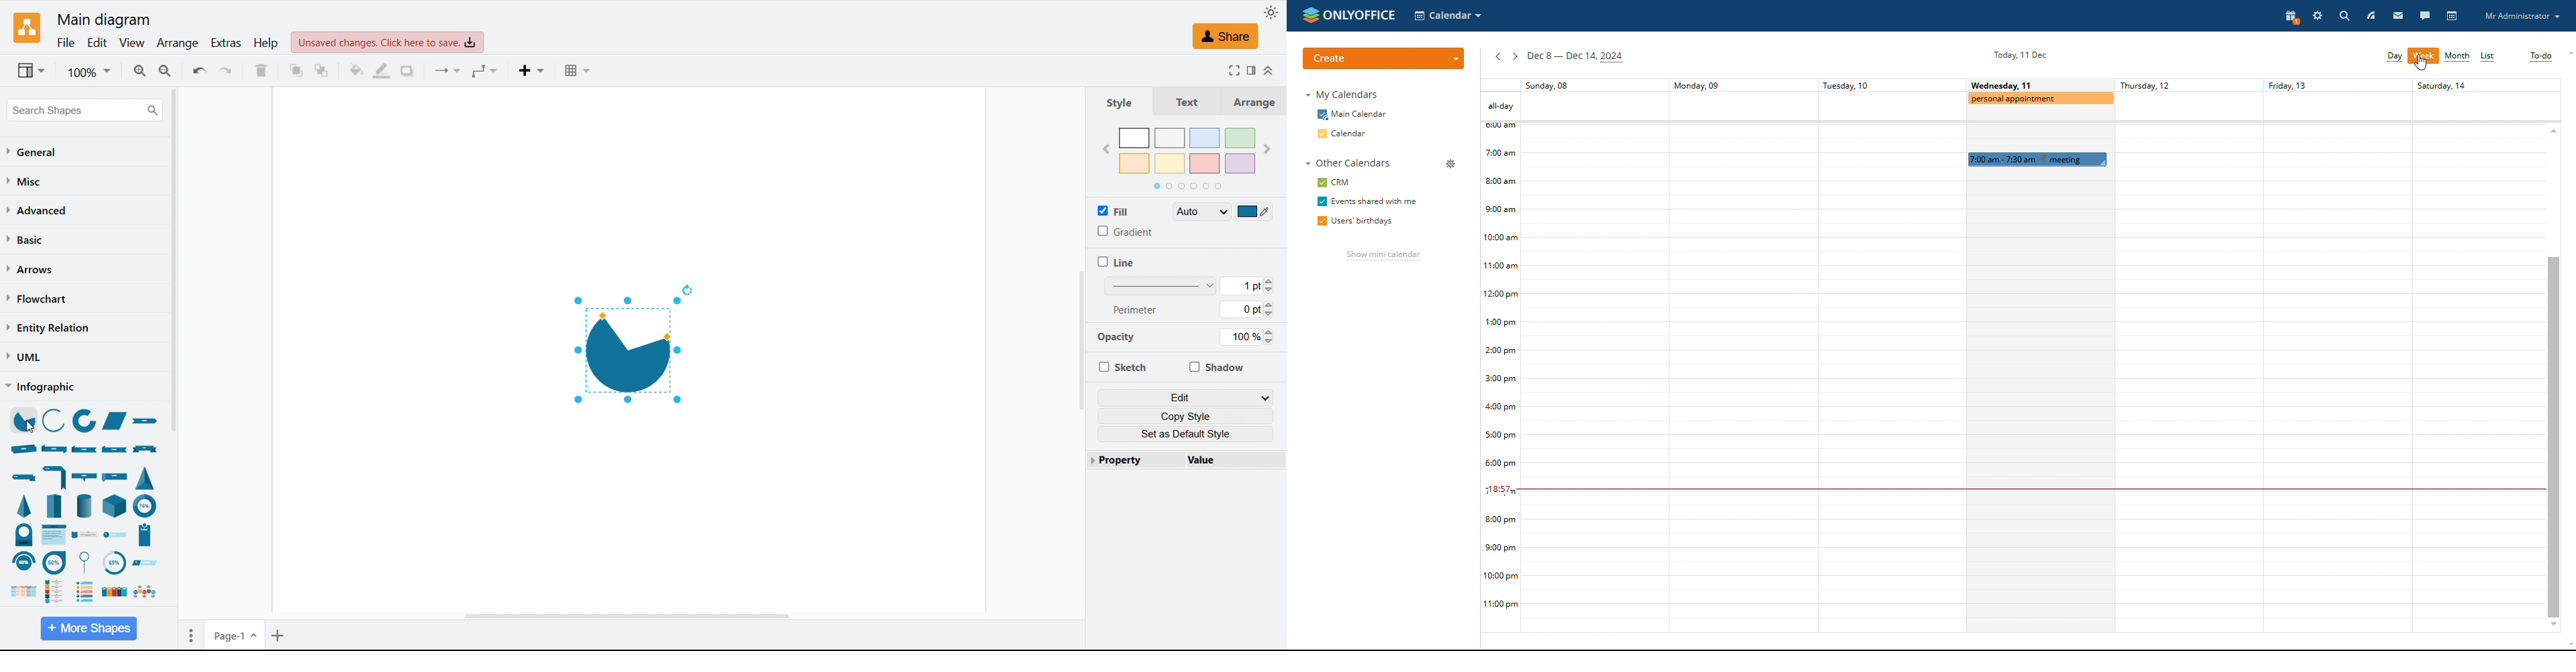 Image resolution: width=2576 pixels, height=672 pixels. Describe the element at coordinates (235, 635) in the screenshot. I see `Page 1 ` at that location.